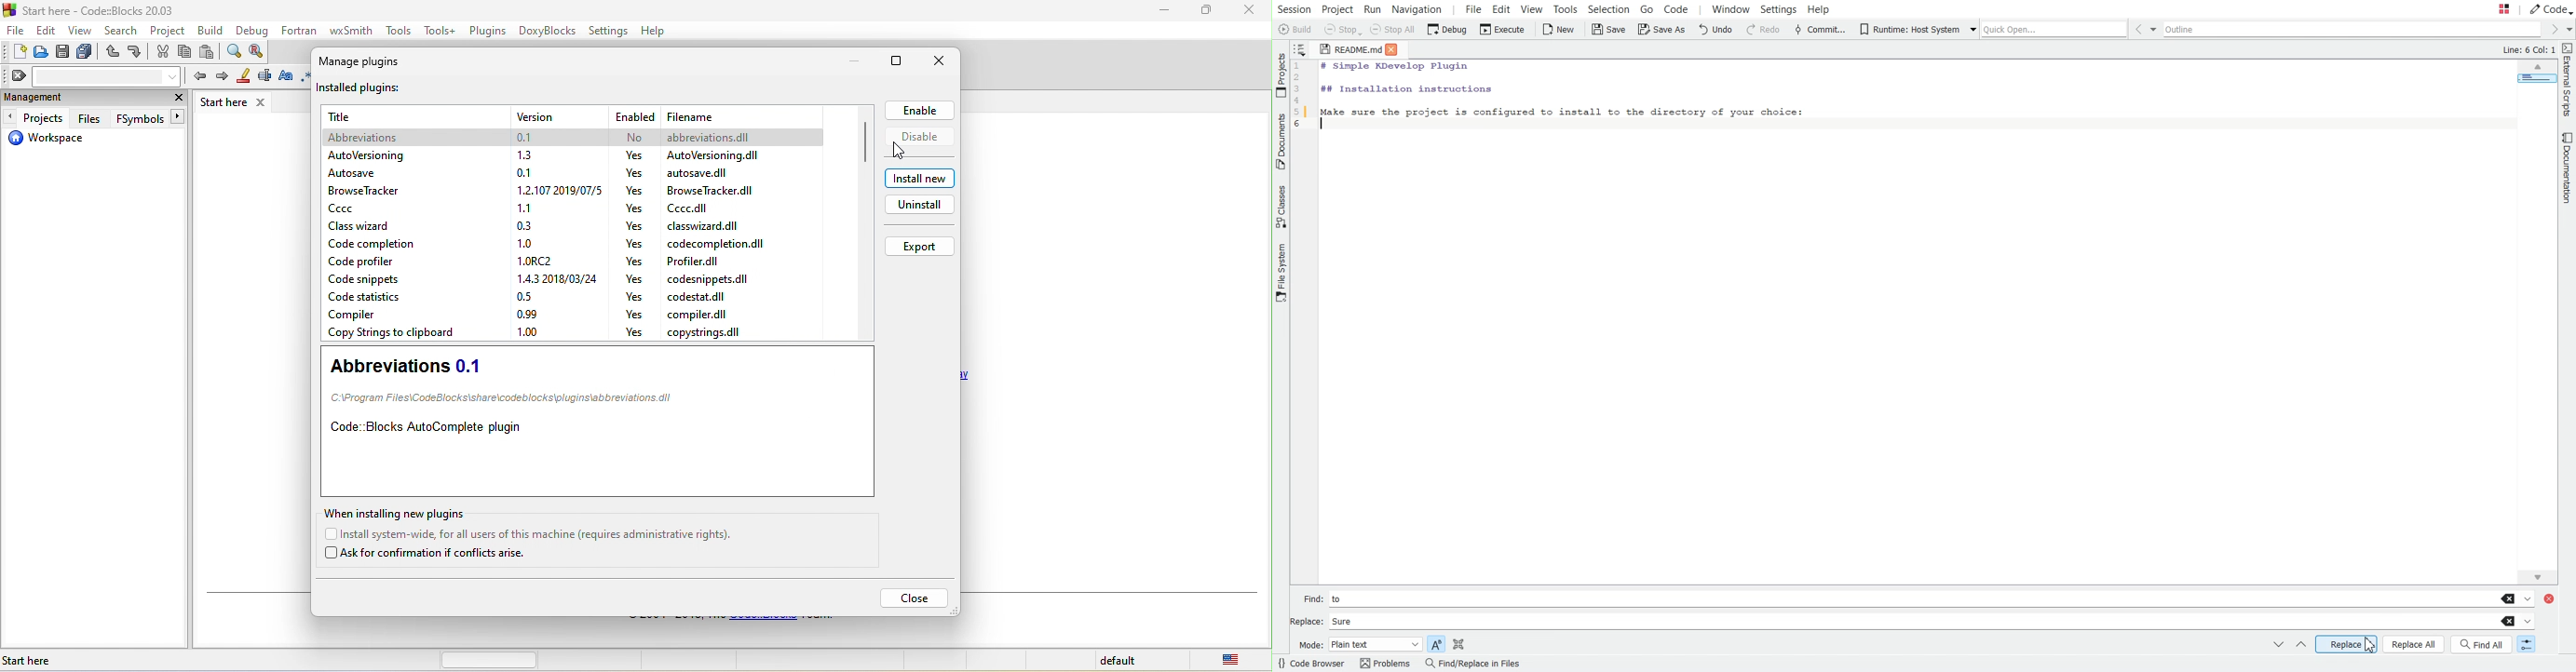 This screenshot has height=672, width=2576. Describe the element at coordinates (635, 207) in the screenshot. I see `yes` at that location.